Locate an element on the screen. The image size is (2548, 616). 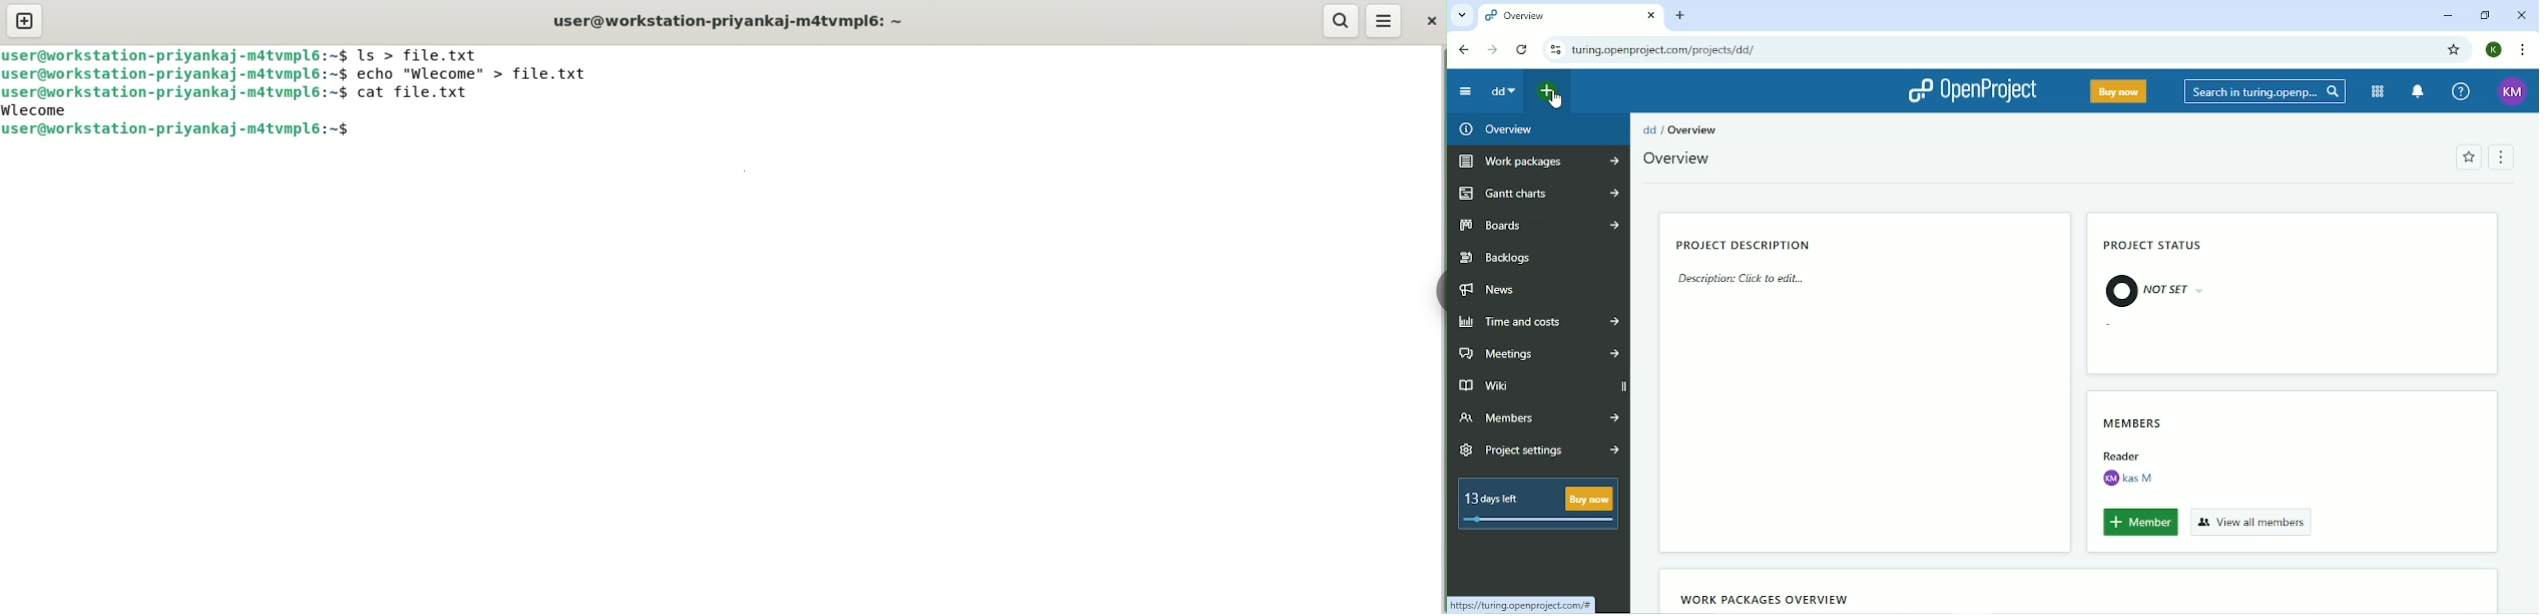
dd is located at coordinates (1651, 128).